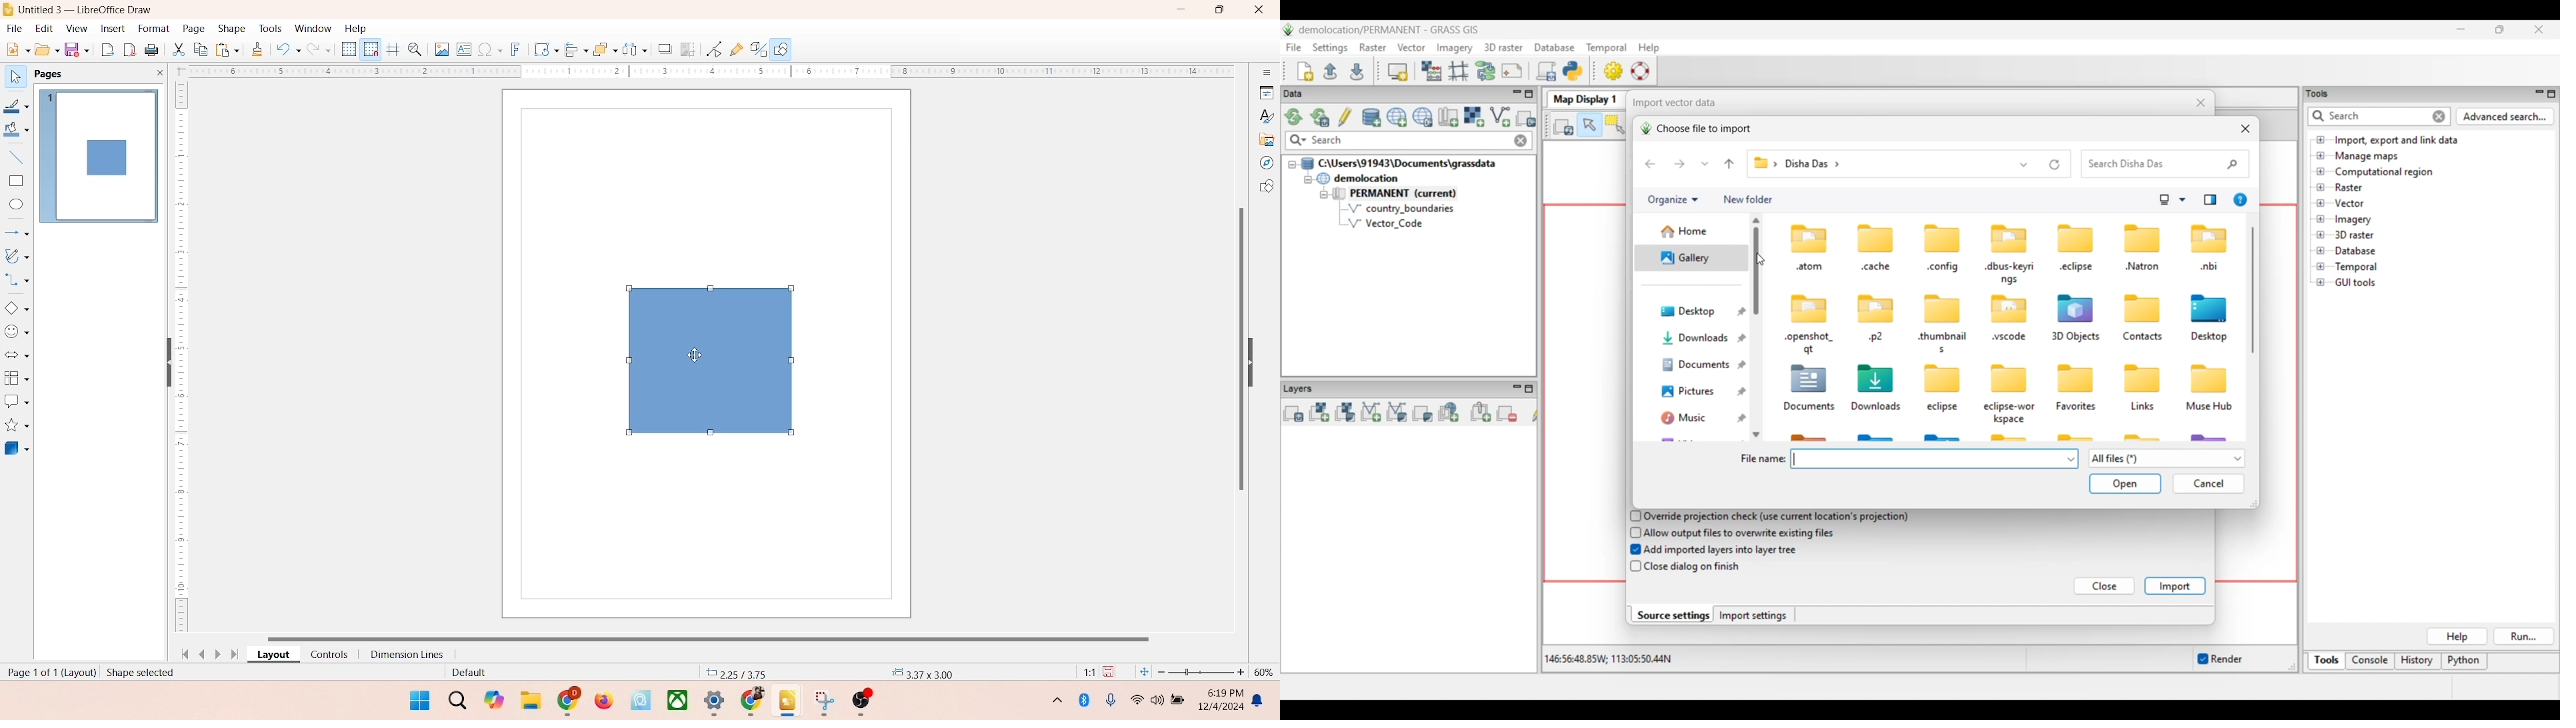 Image resolution: width=2576 pixels, height=728 pixels. What do you see at coordinates (465, 673) in the screenshot?
I see `default` at bounding box center [465, 673].